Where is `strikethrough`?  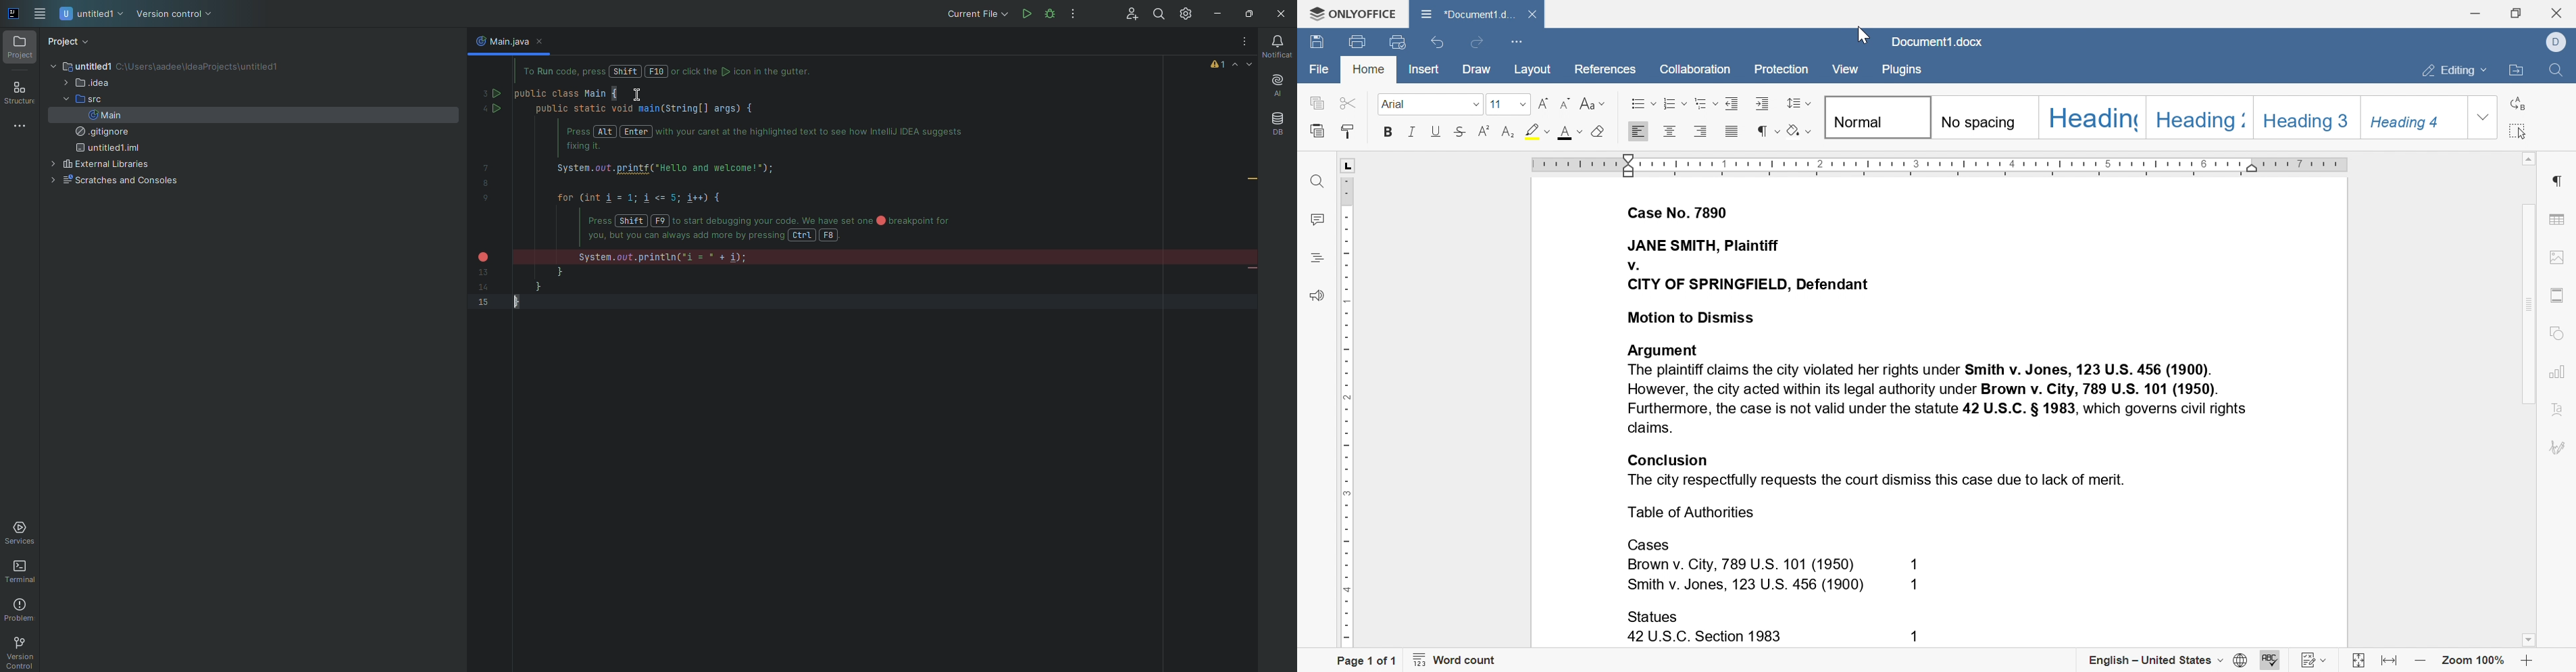 strikethrough is located at coordinates (1460, 131).